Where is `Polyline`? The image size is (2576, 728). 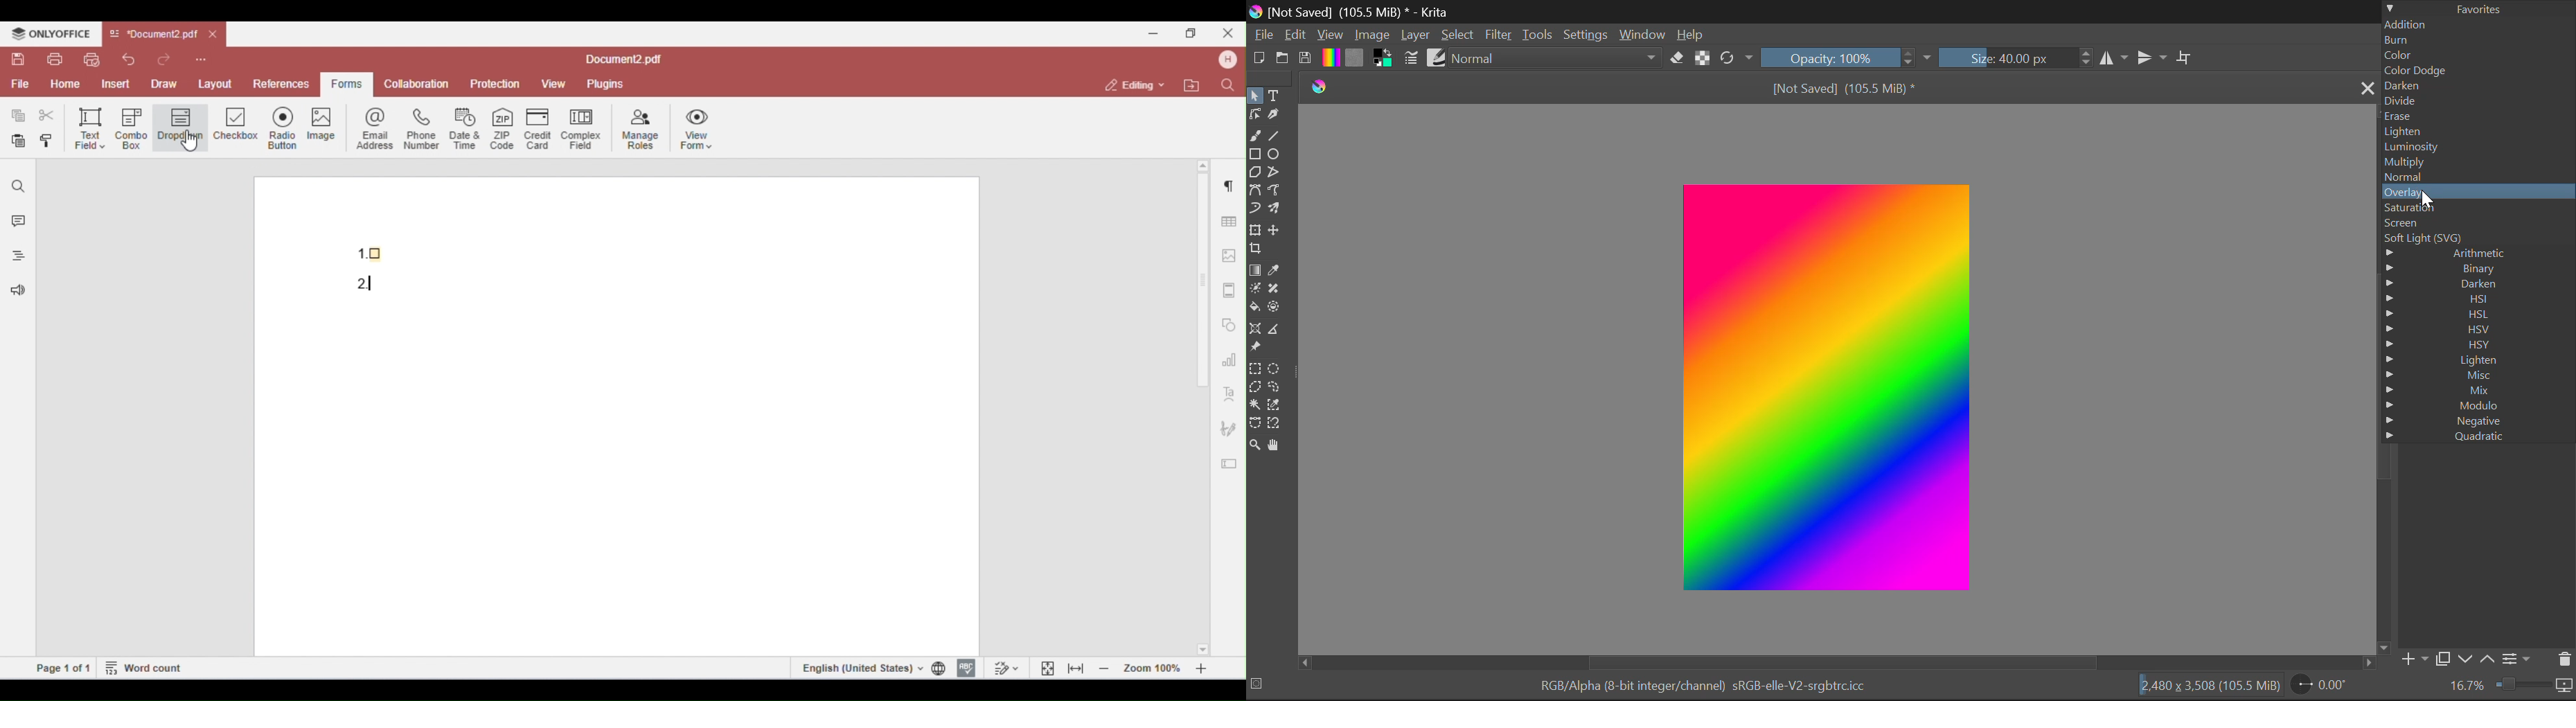 Polyline is located at coordinates (1276, 172).